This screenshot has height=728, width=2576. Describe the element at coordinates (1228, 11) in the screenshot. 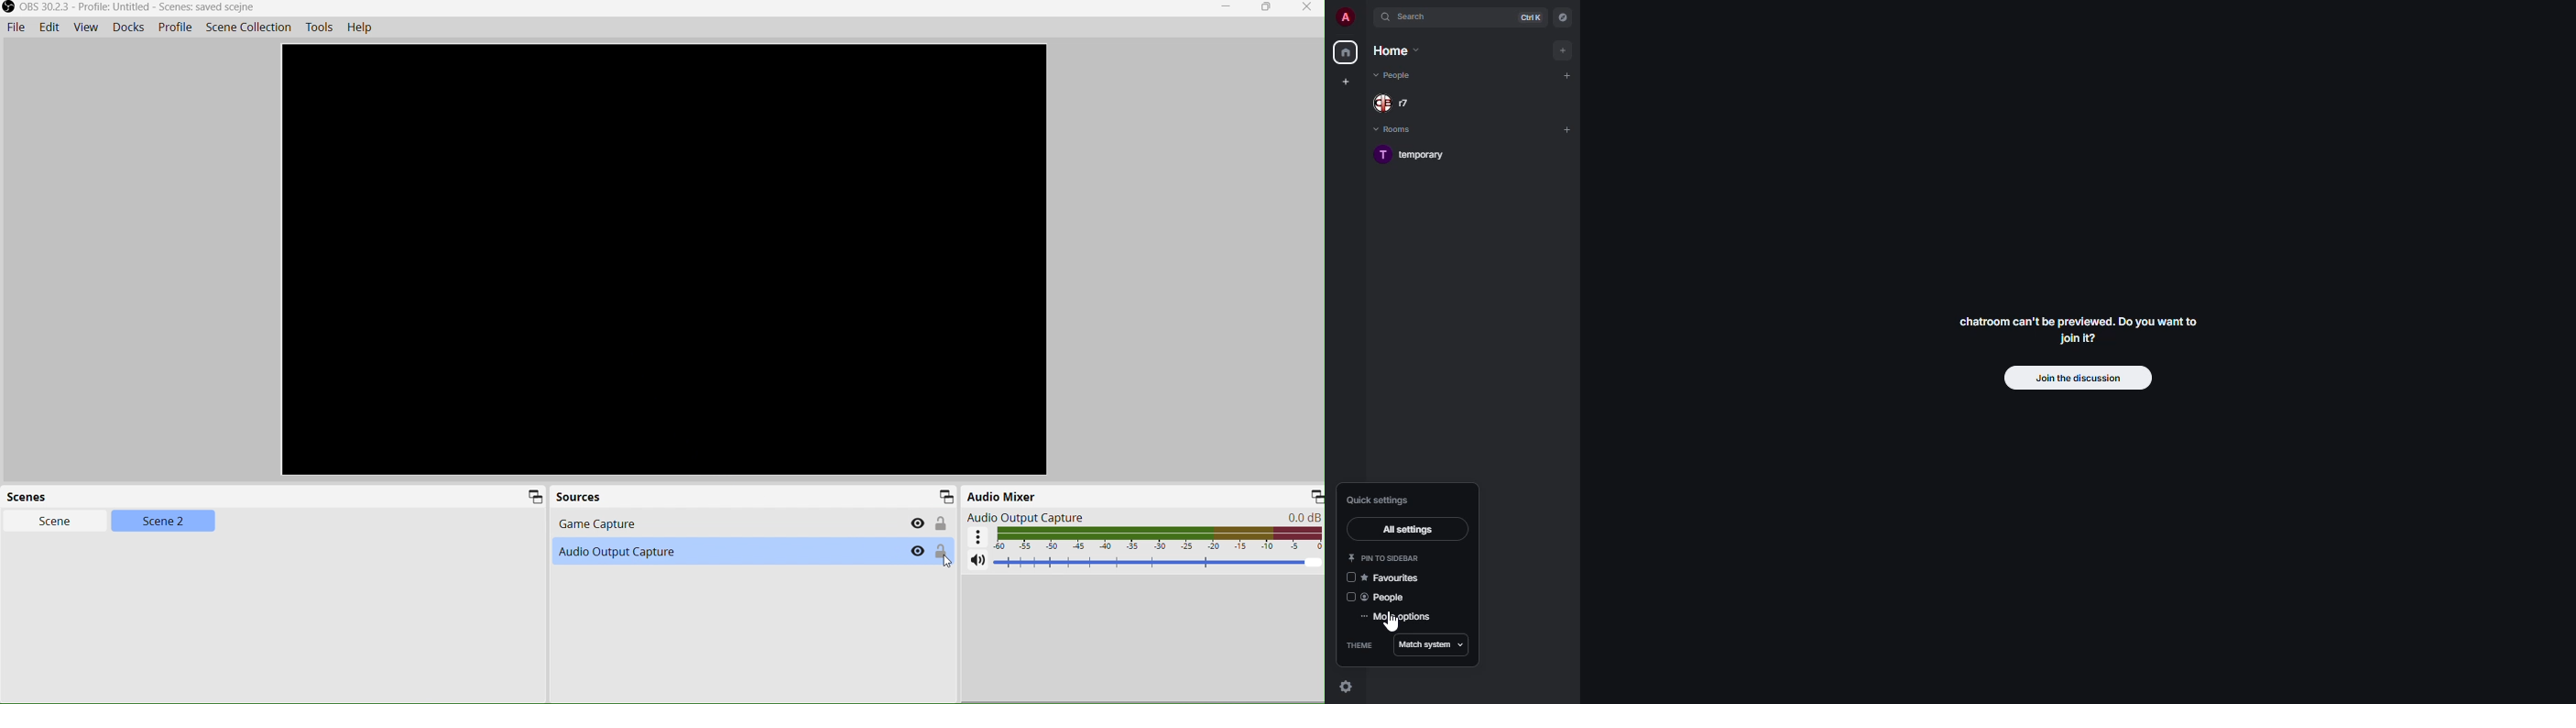

I see `Minimize` at that location.